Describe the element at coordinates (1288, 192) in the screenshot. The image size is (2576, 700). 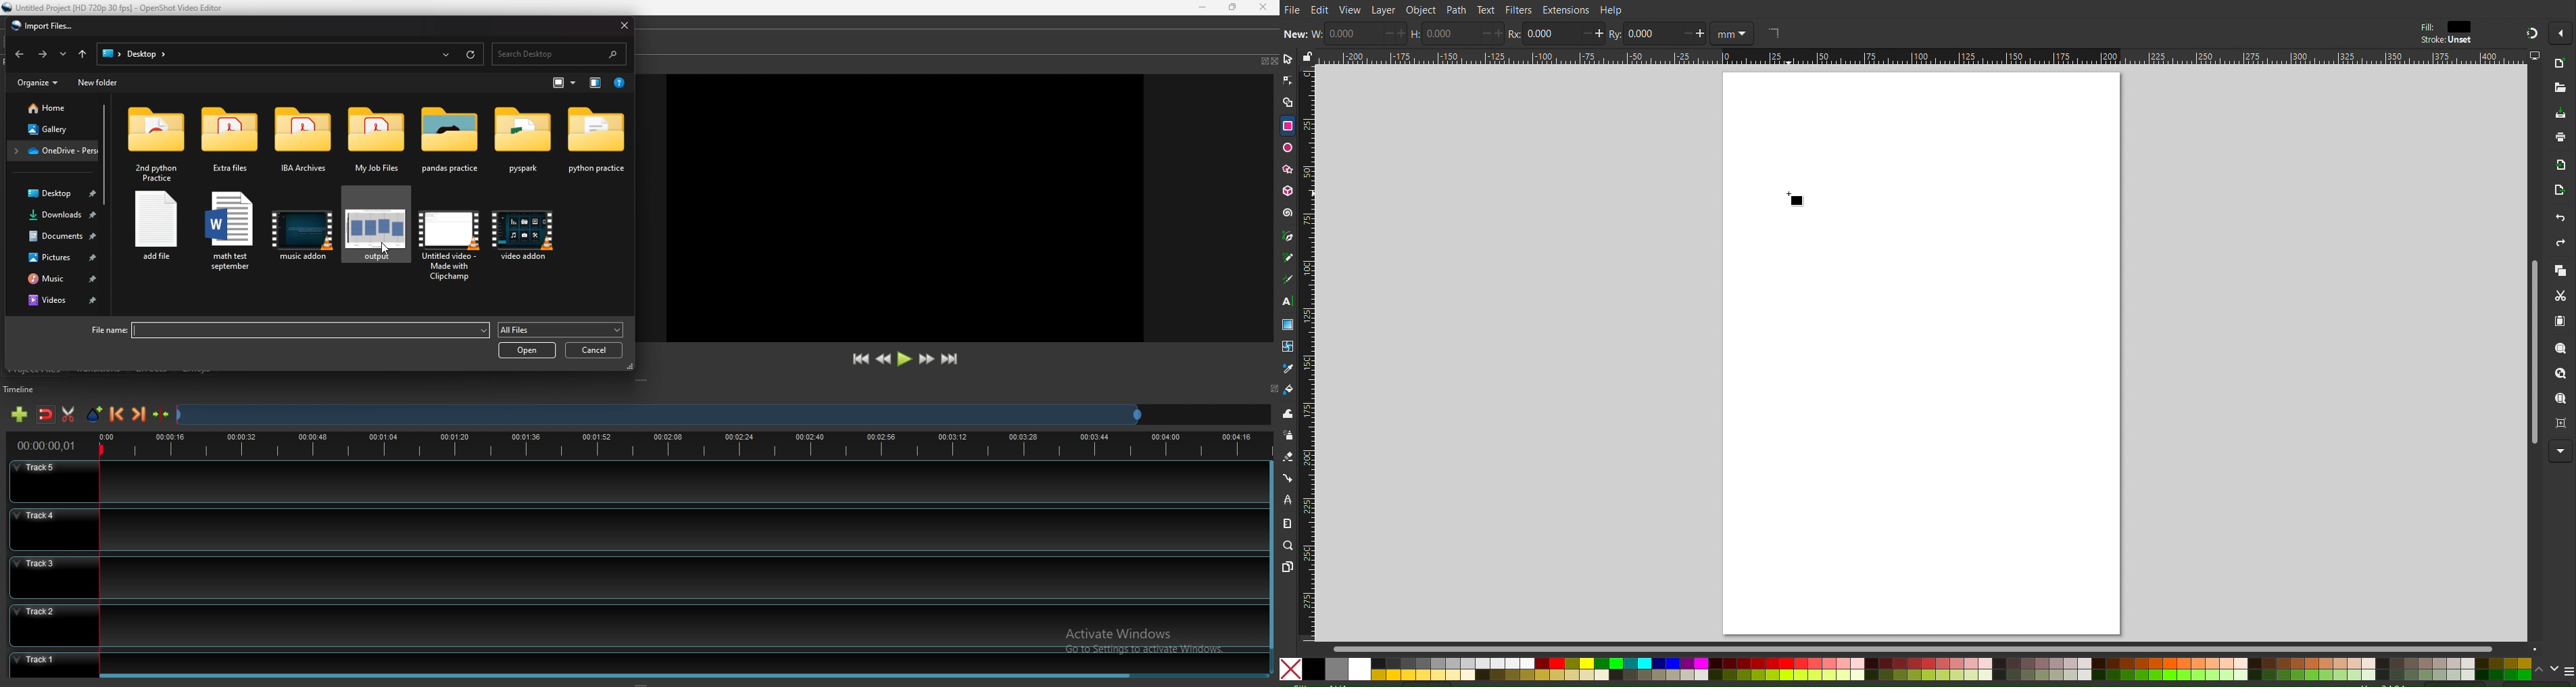
I see `3D Box Tool` at that location.